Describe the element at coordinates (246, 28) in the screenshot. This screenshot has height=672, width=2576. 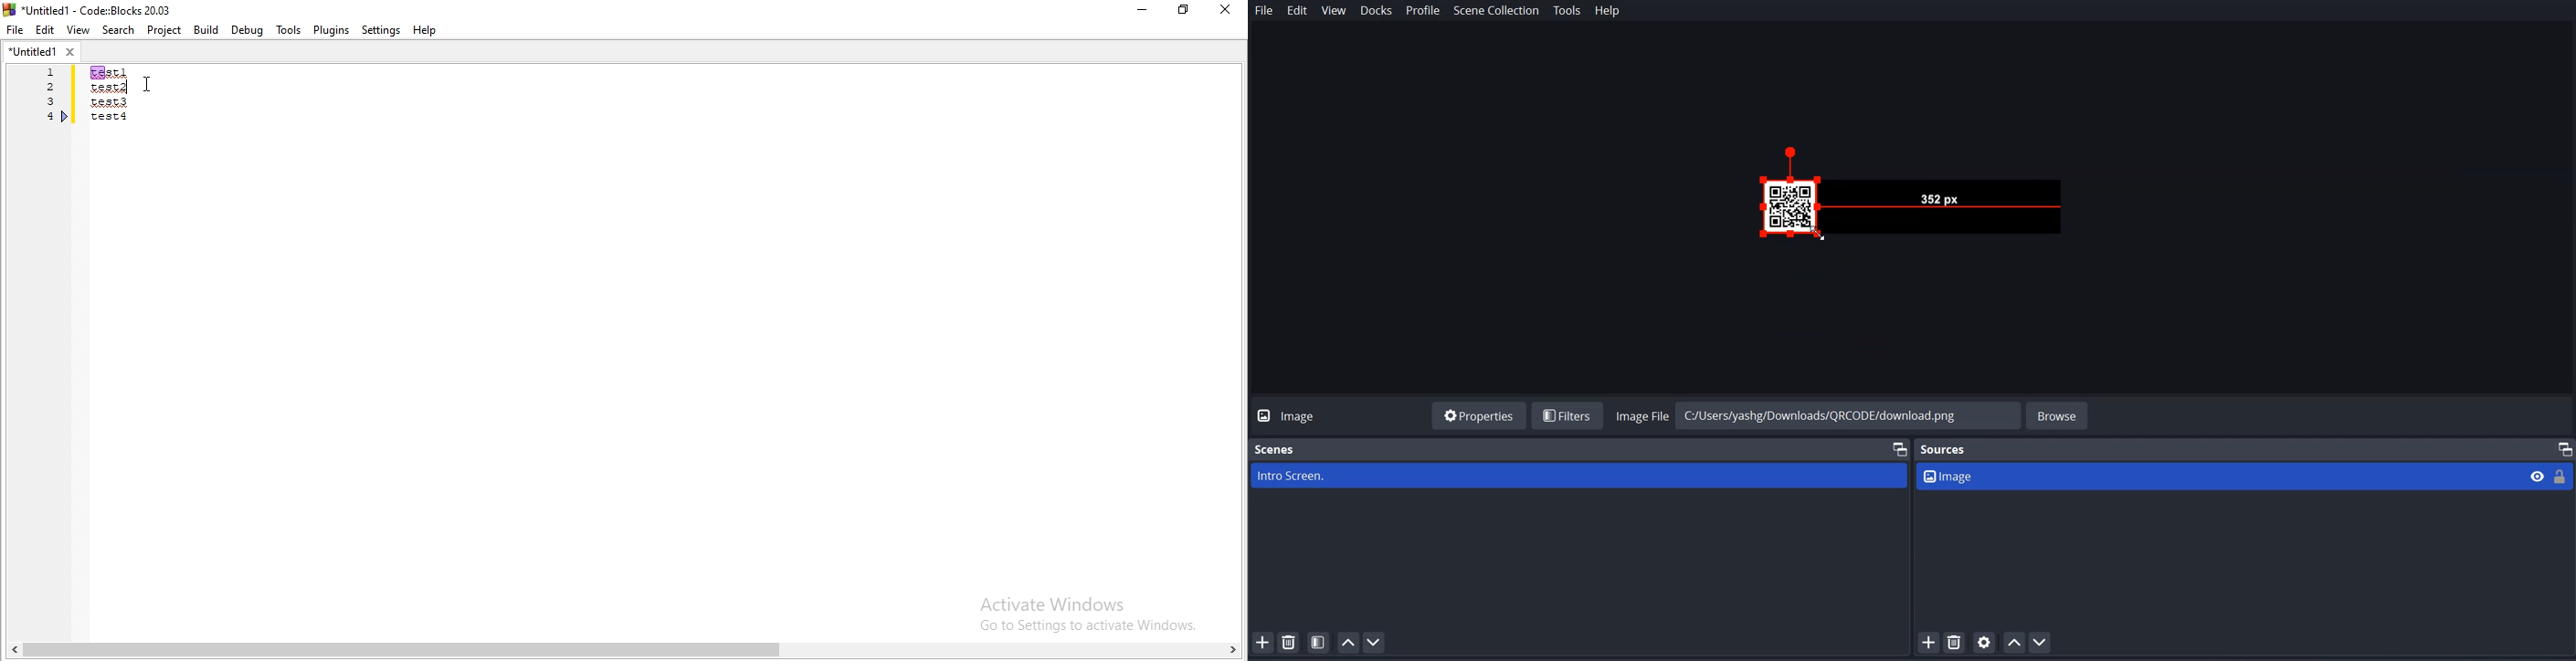
I see `Debug ` at that location.